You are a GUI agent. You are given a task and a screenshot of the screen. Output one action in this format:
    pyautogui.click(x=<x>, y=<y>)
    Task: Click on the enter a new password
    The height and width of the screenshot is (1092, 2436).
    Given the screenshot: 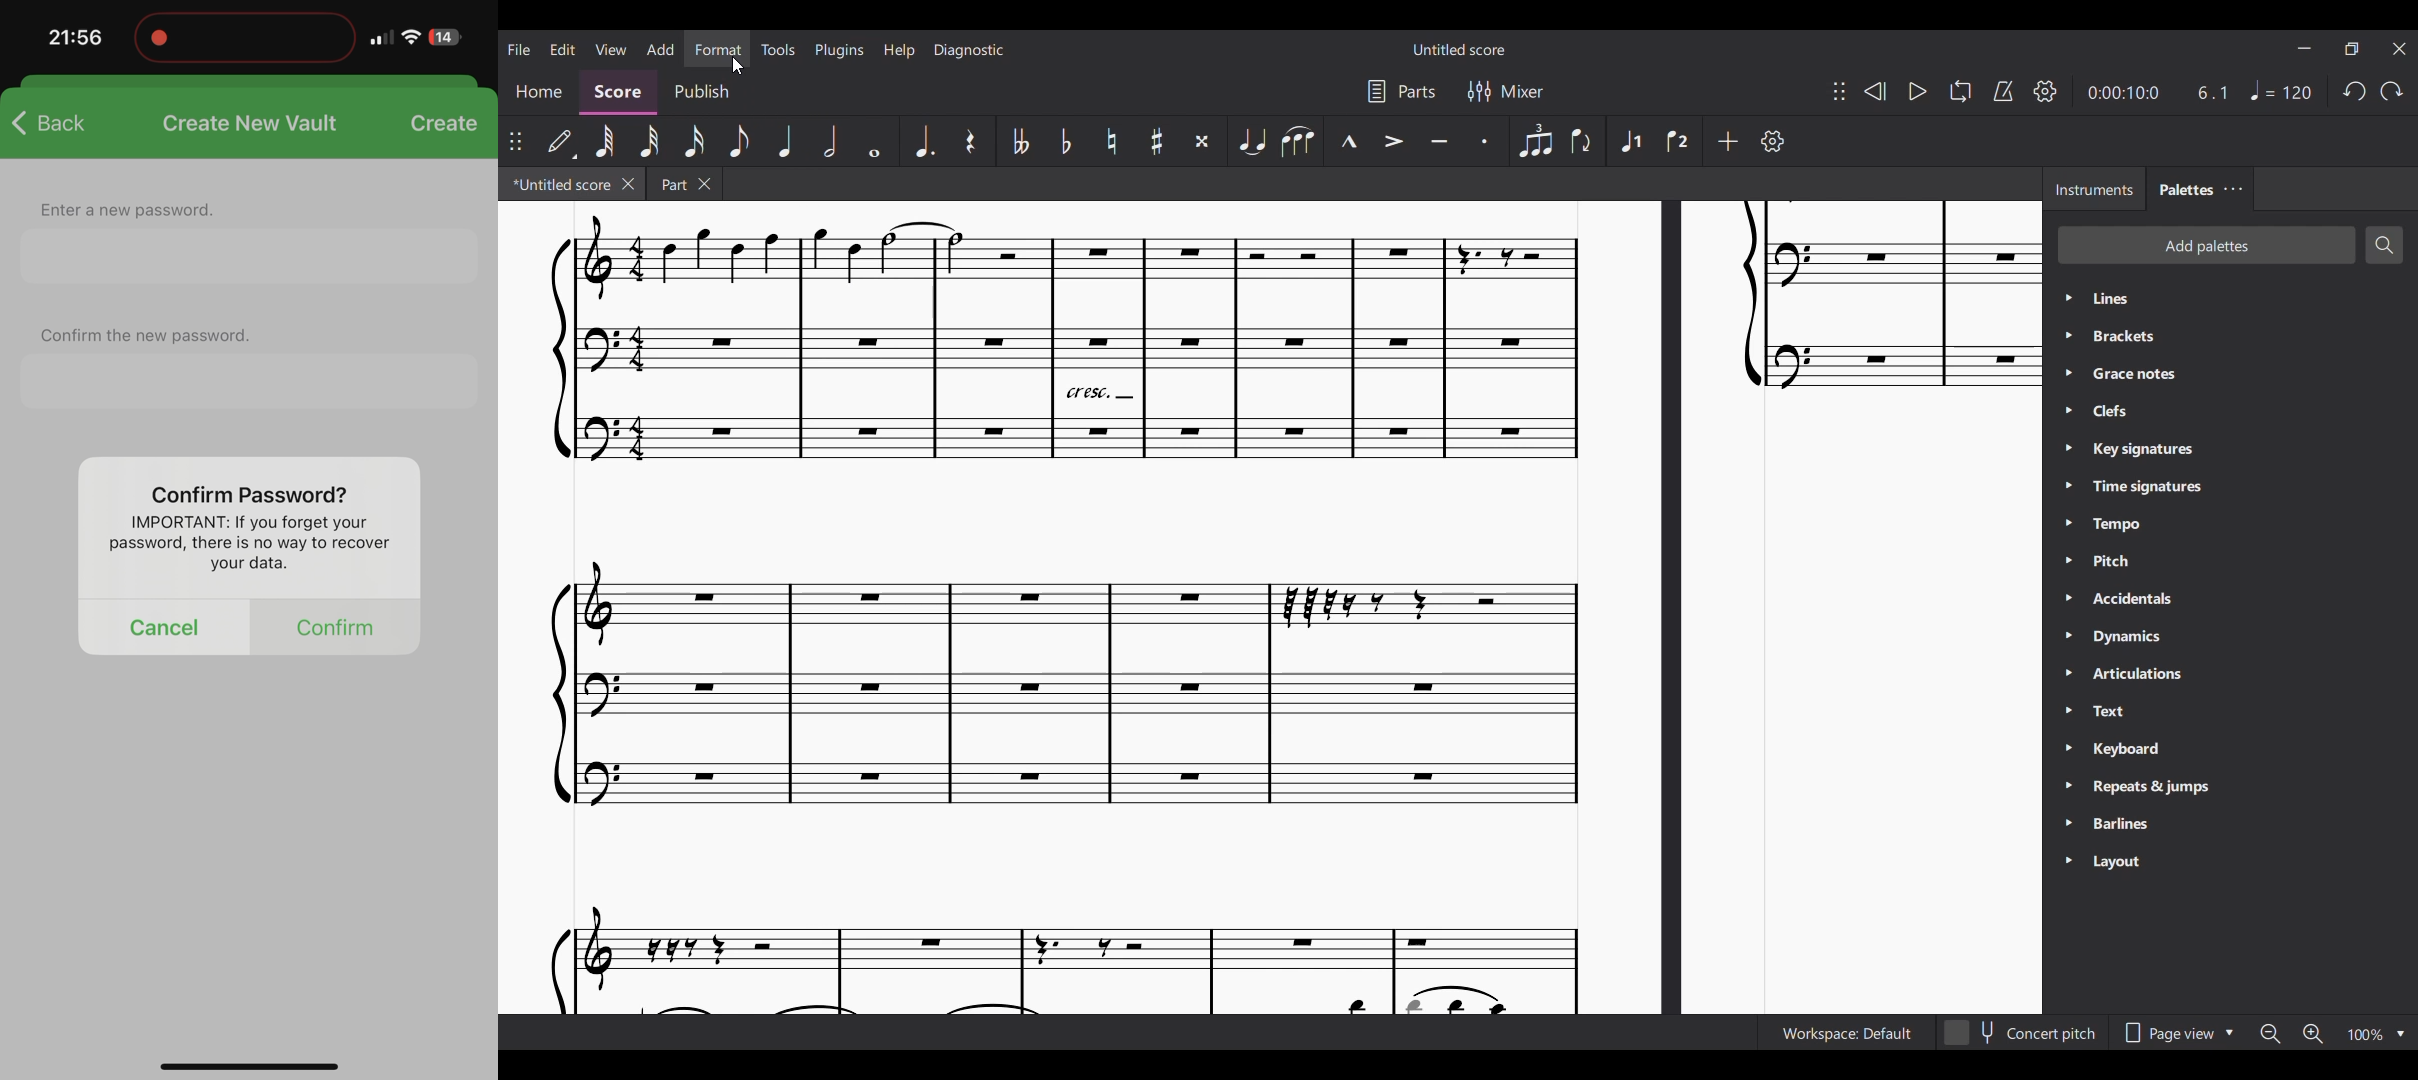 What is the action you would take?
    pyautogui.click(x=127, y=206)
    